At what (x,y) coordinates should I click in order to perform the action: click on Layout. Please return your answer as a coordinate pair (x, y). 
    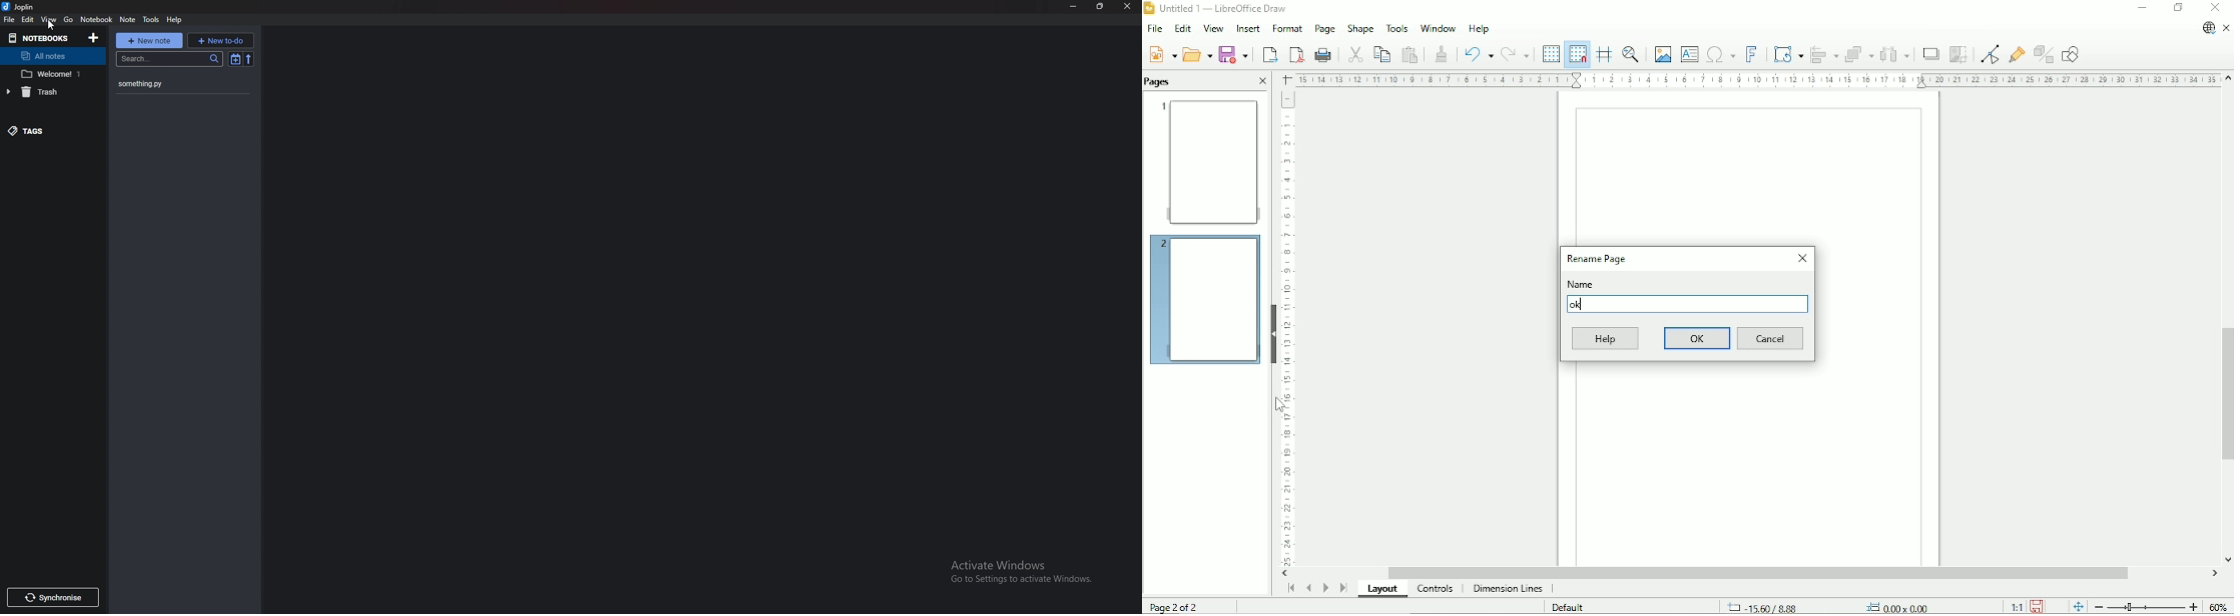
    Looking at the image, I should click on (1385, 590).